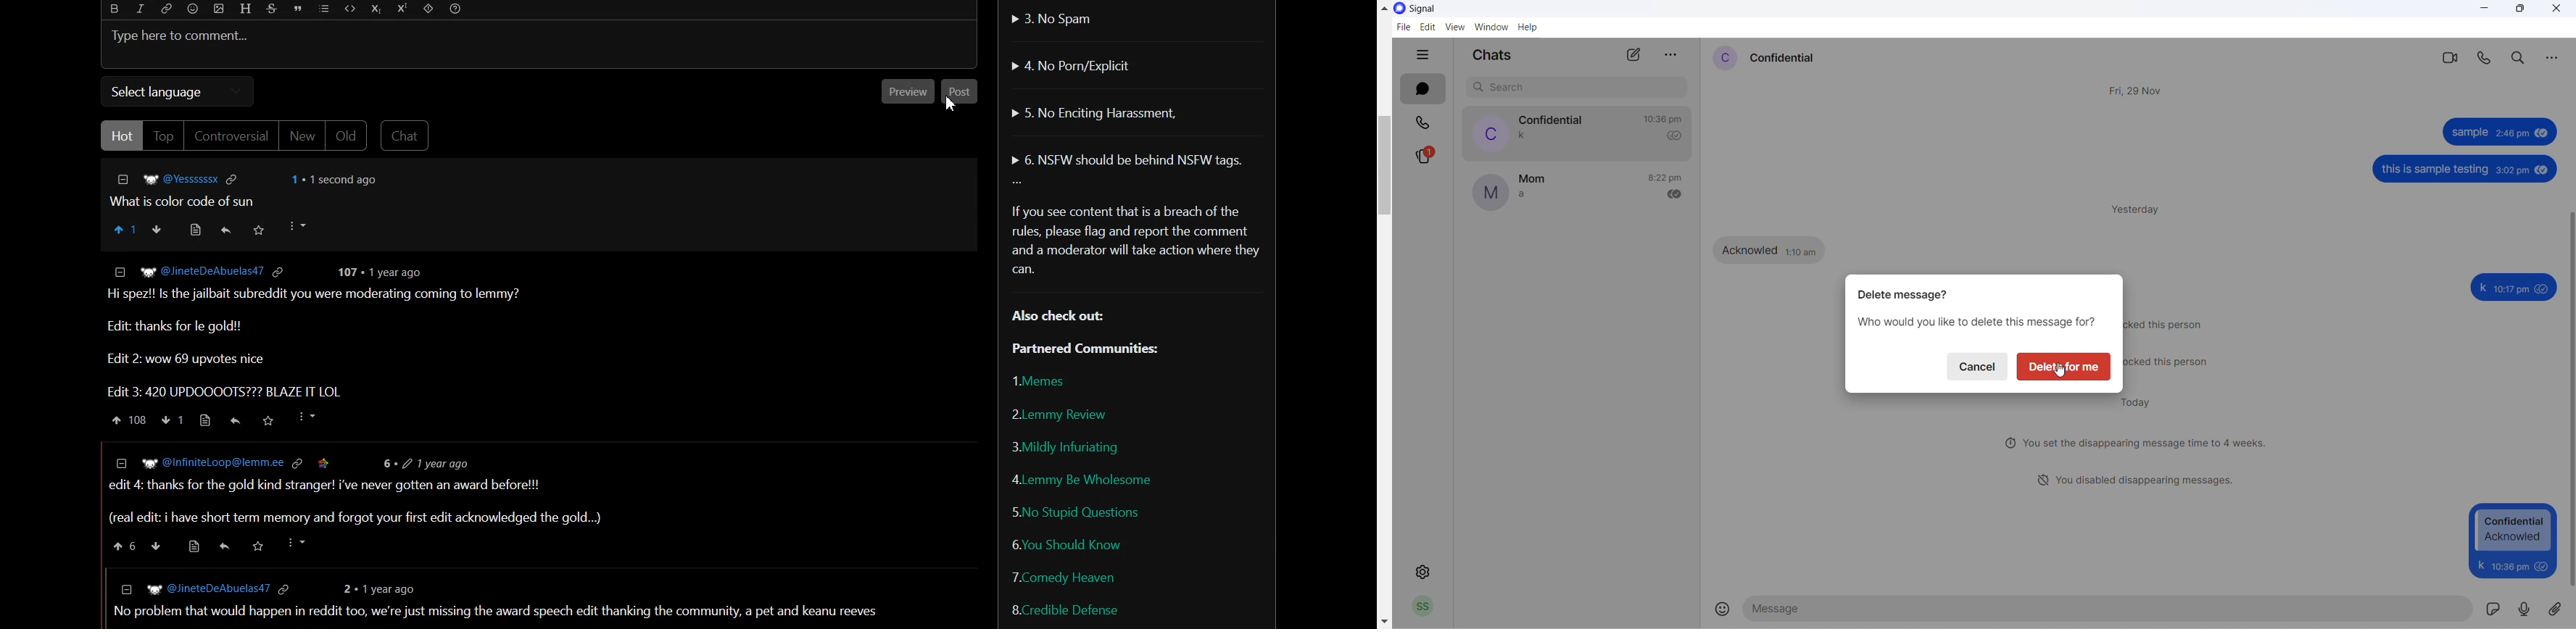 Image resolution: width=2576 pixels, height=644 pixels. What do you see at coordinates (329, 486) in the screenshot?
I see `edit 4: thanks for the gold kind stranger! i've never gotten an award before!!!` at bounding box center [329, 486].